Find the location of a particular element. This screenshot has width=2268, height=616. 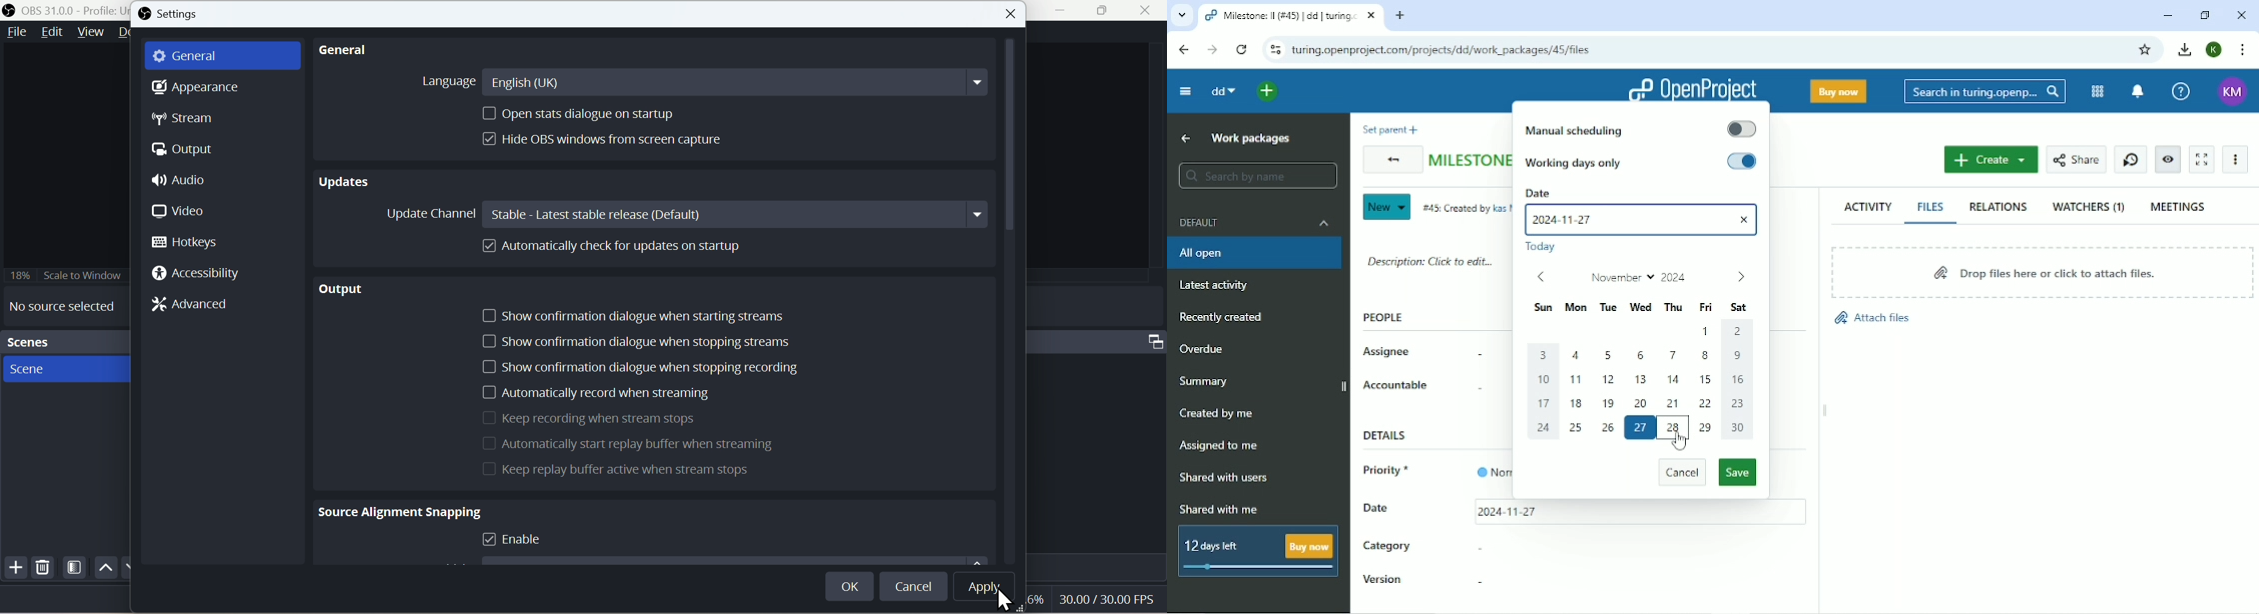

Show confirmation dialogue when starting streams is located at coordinates (641, 316).